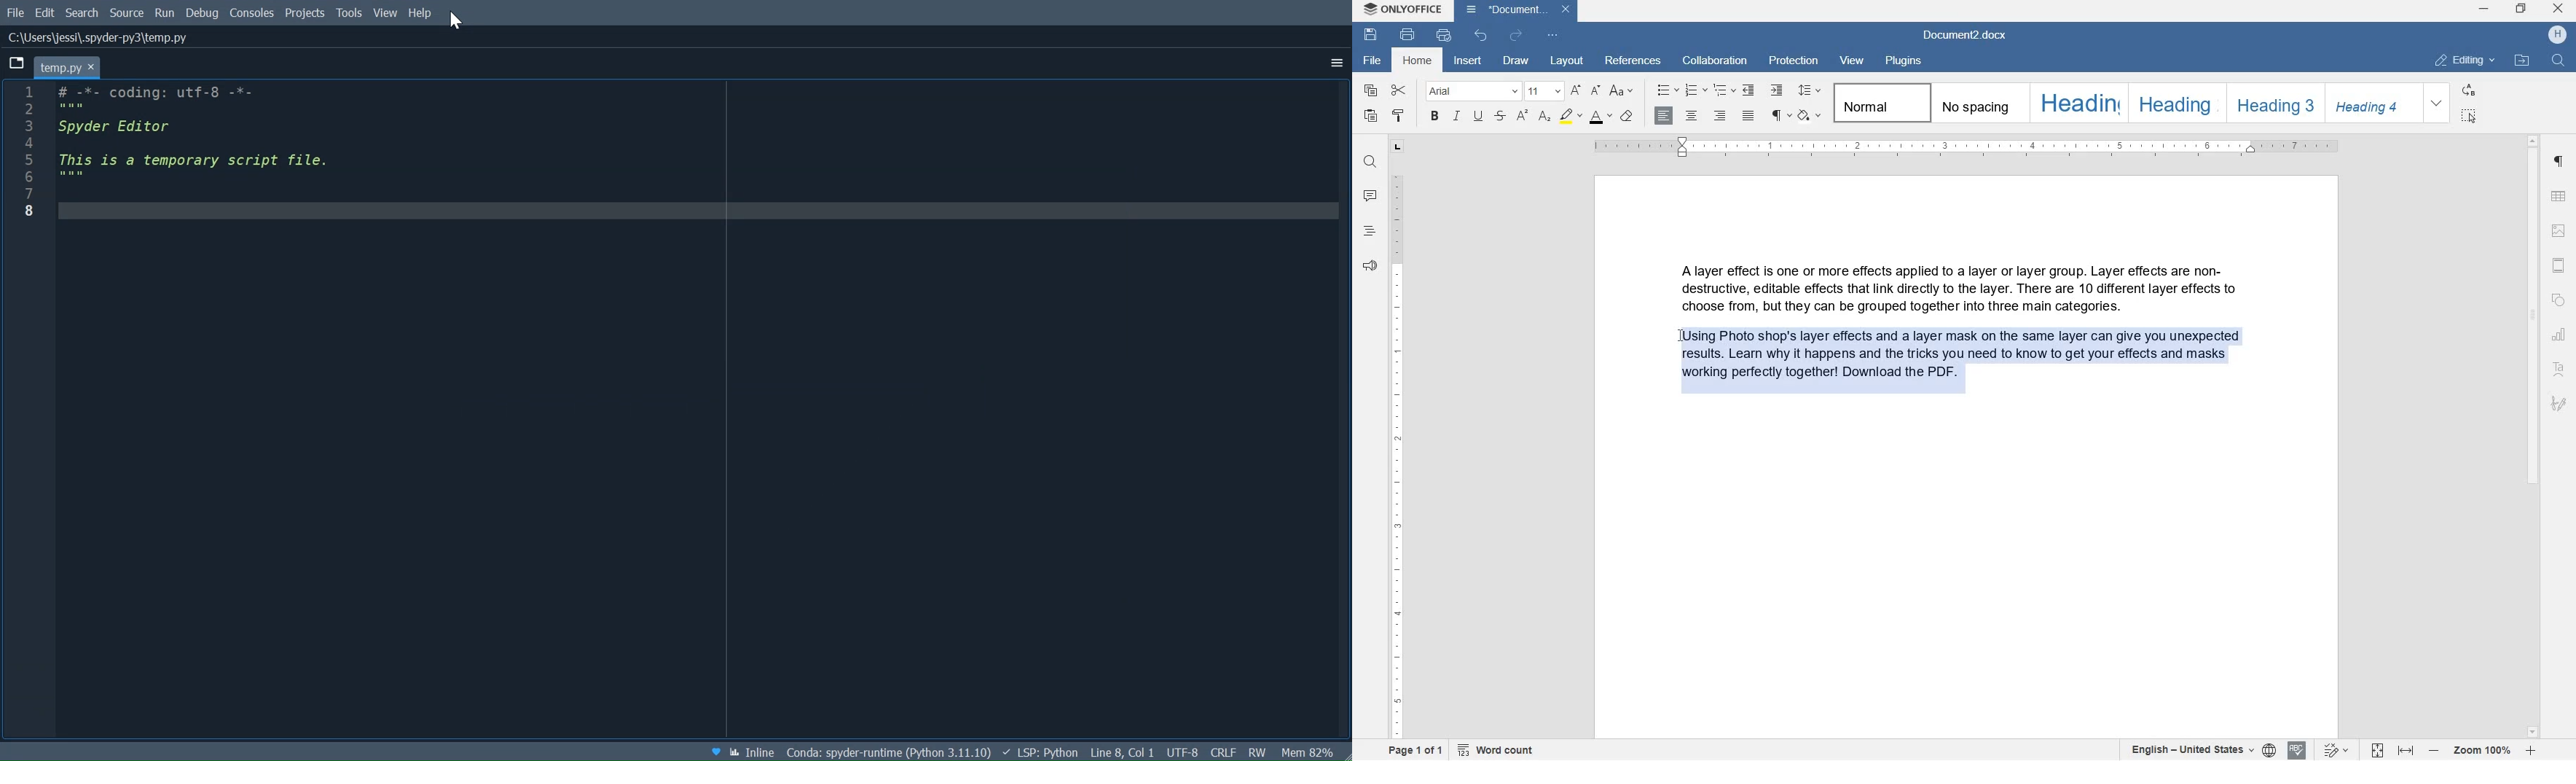 Image resolution: width=2576 pixels, height=784 pixels. I want to click on CUSTOMIZE QUICK ACCESS TOOLBAR, so click(1555, 35).